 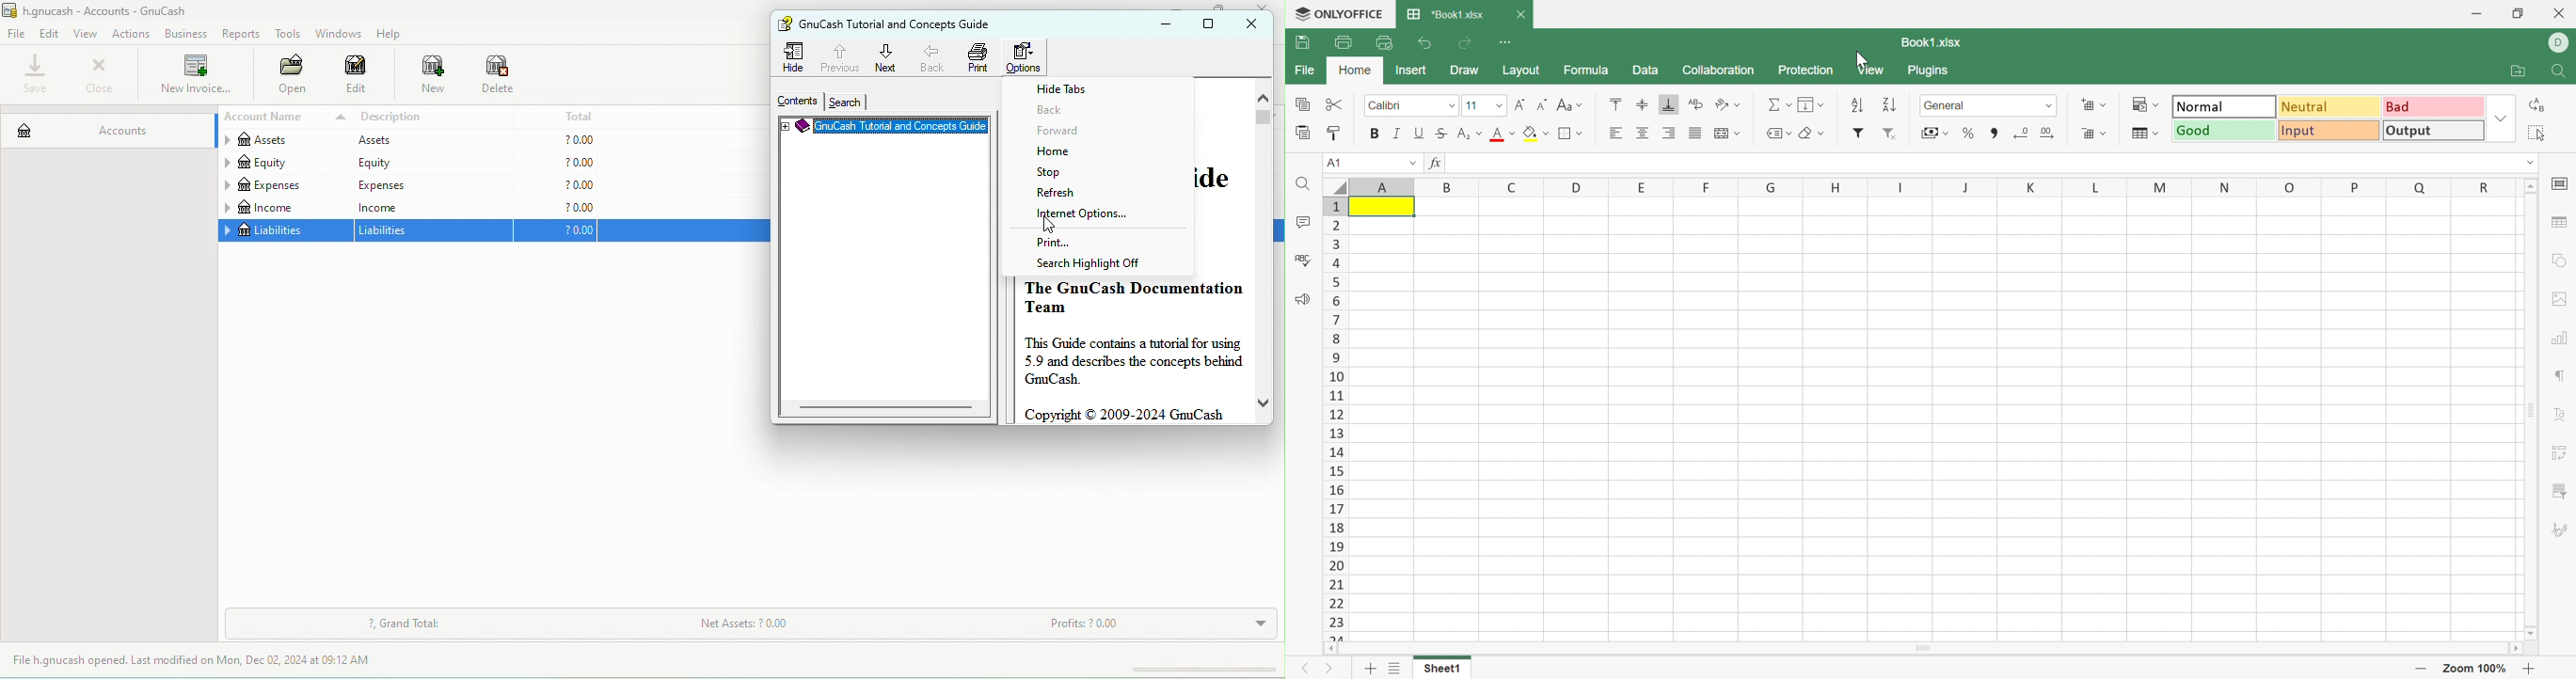 I want to click on Redo, so click(x=1466, y=41).